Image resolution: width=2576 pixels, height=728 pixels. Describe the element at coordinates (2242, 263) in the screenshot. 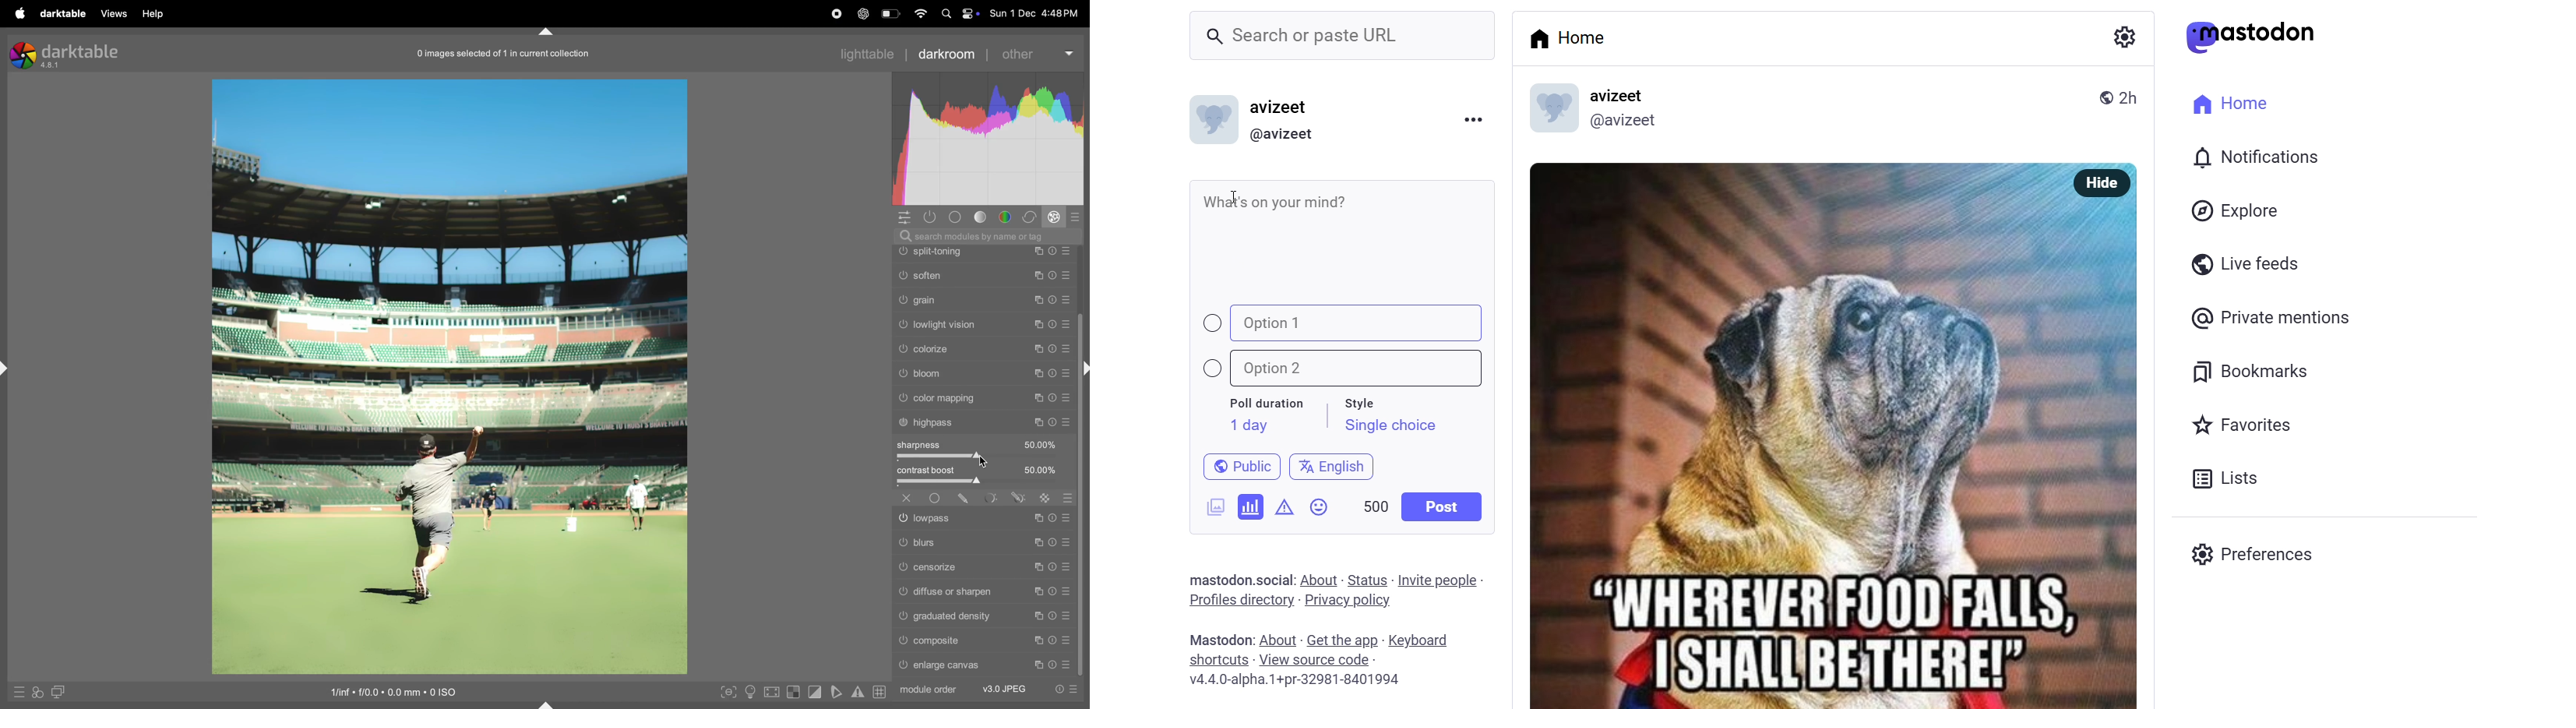

I see `live feed` at that location.